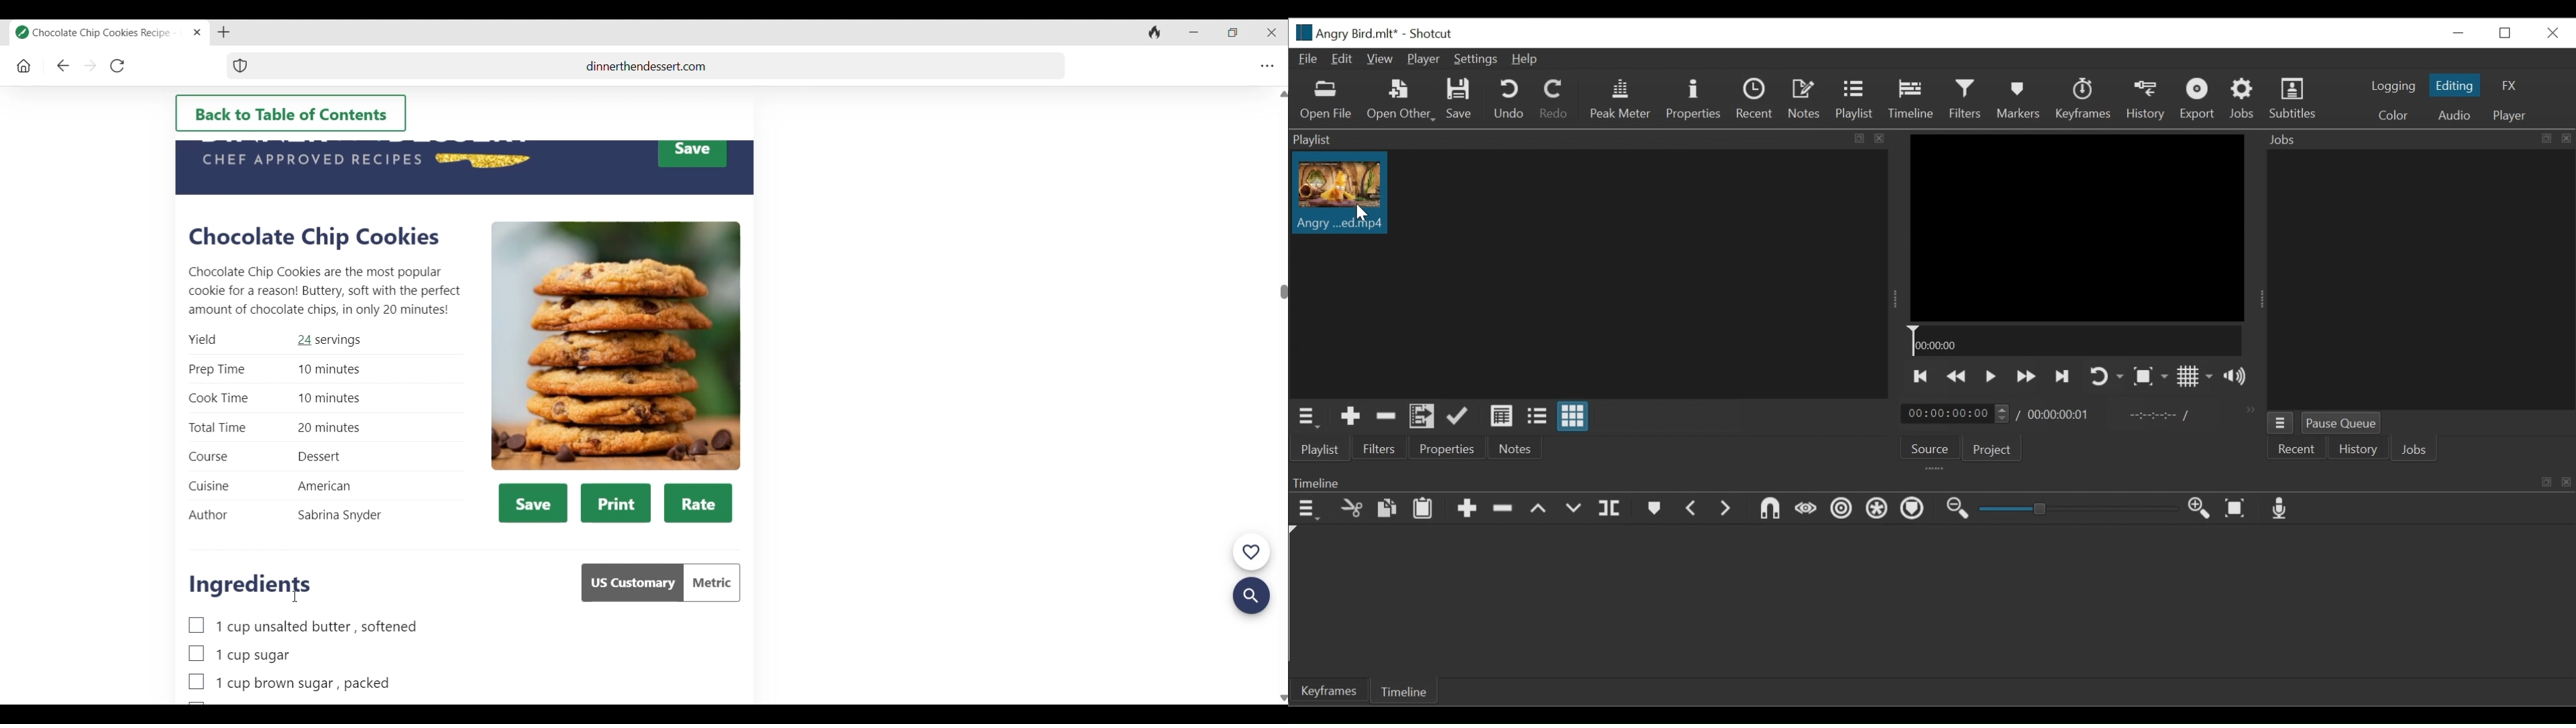  What do you see at coordinates (1458, 416) in the screenshot?
I see `Update` at bounding box center [1458, 416].